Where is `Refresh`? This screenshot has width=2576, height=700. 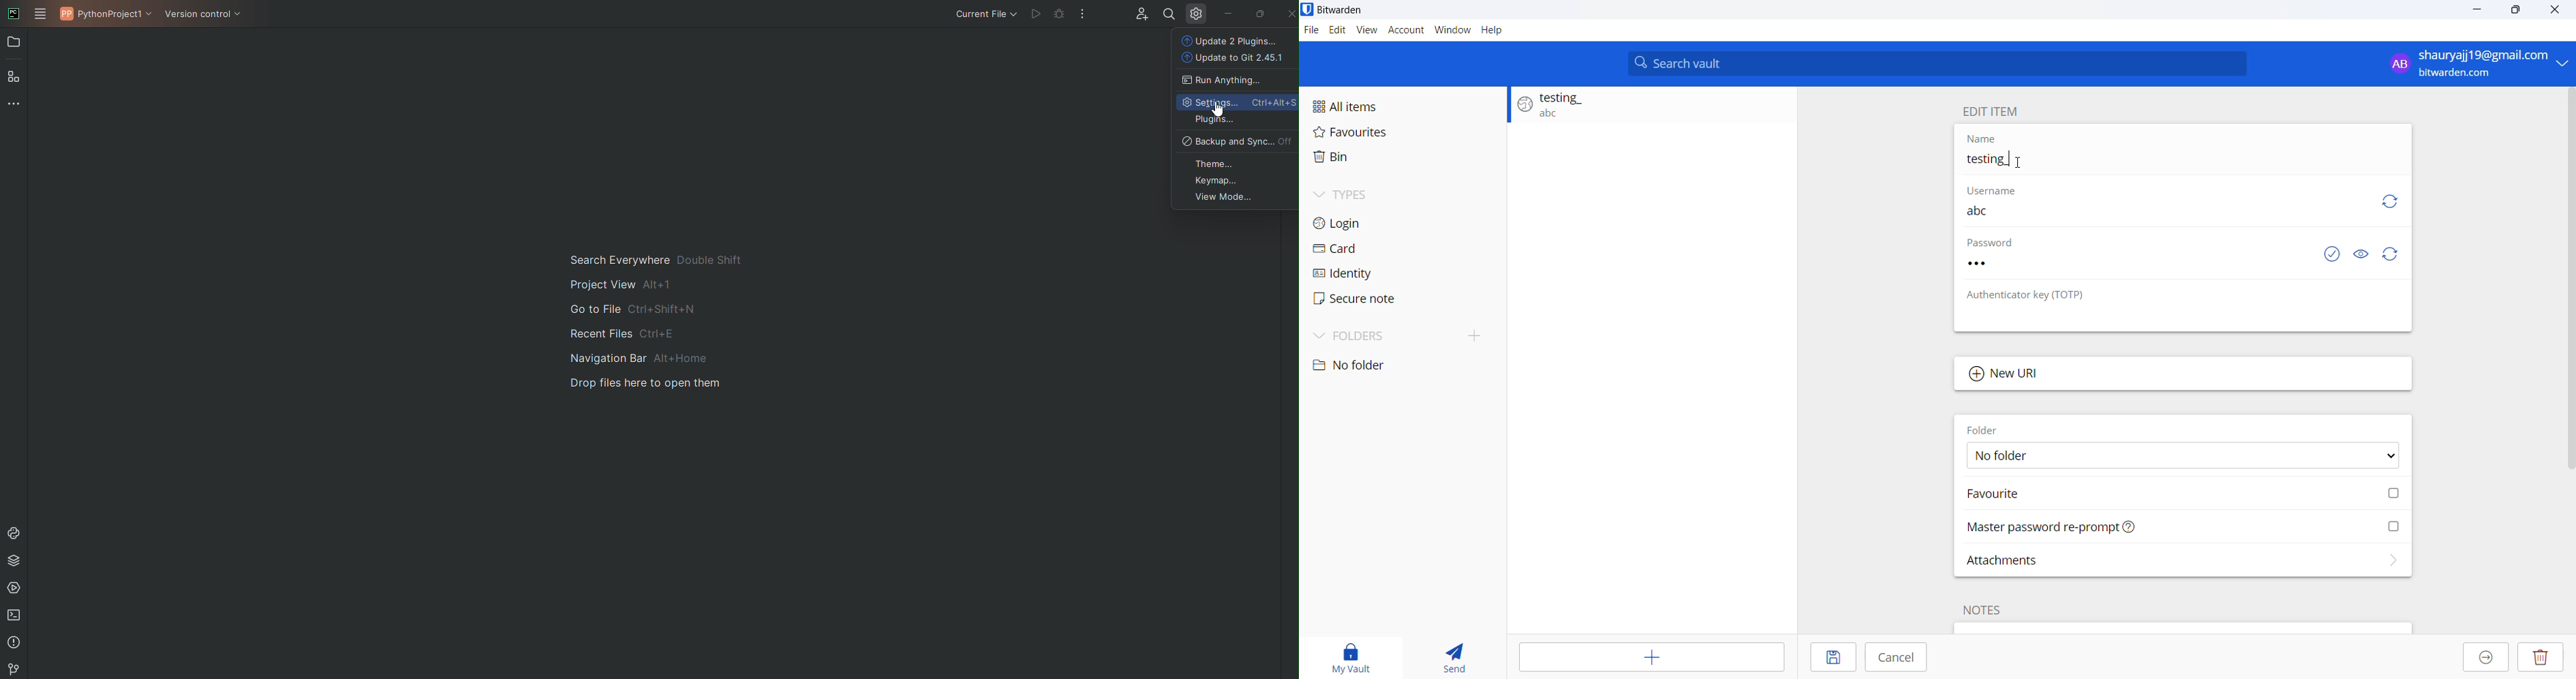 Refresh is located at coordinates (2388, 198).